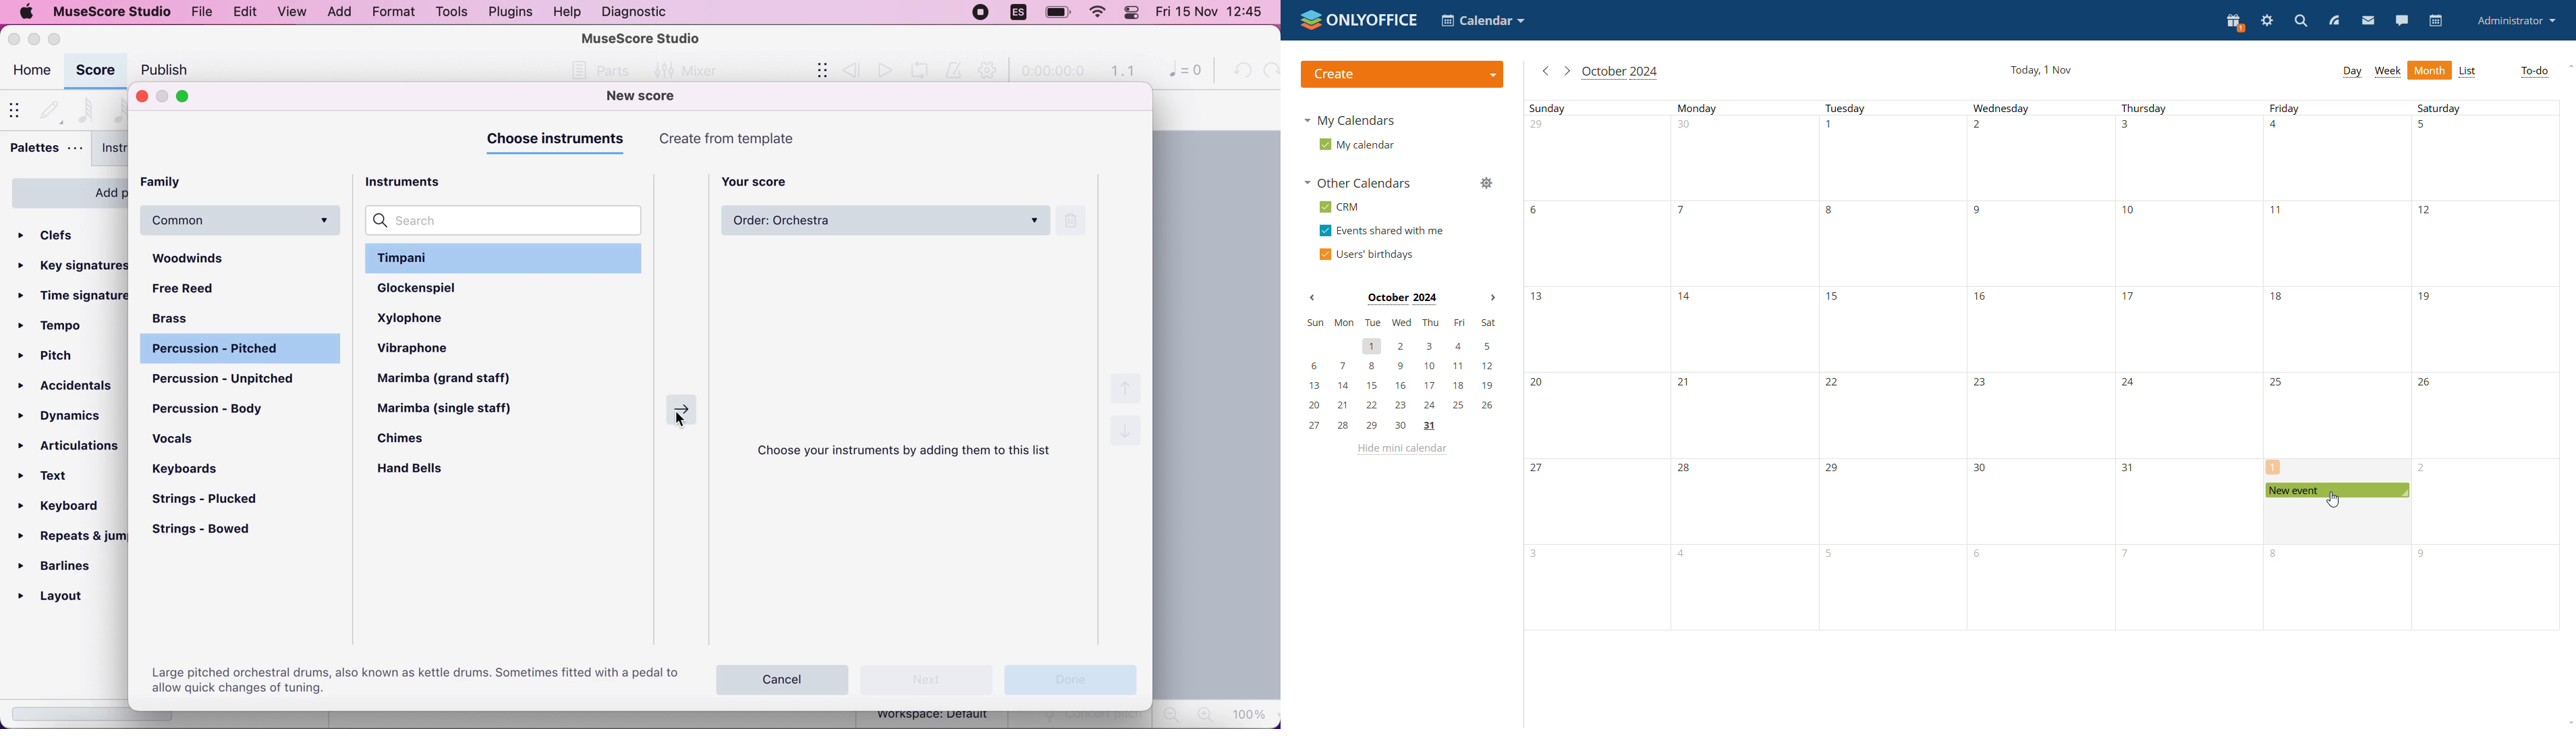 The image size is (2576, 756). What do you see at coordinates (15, 39) in the screenshot?
I see `close` at bounding box center [15, 39].